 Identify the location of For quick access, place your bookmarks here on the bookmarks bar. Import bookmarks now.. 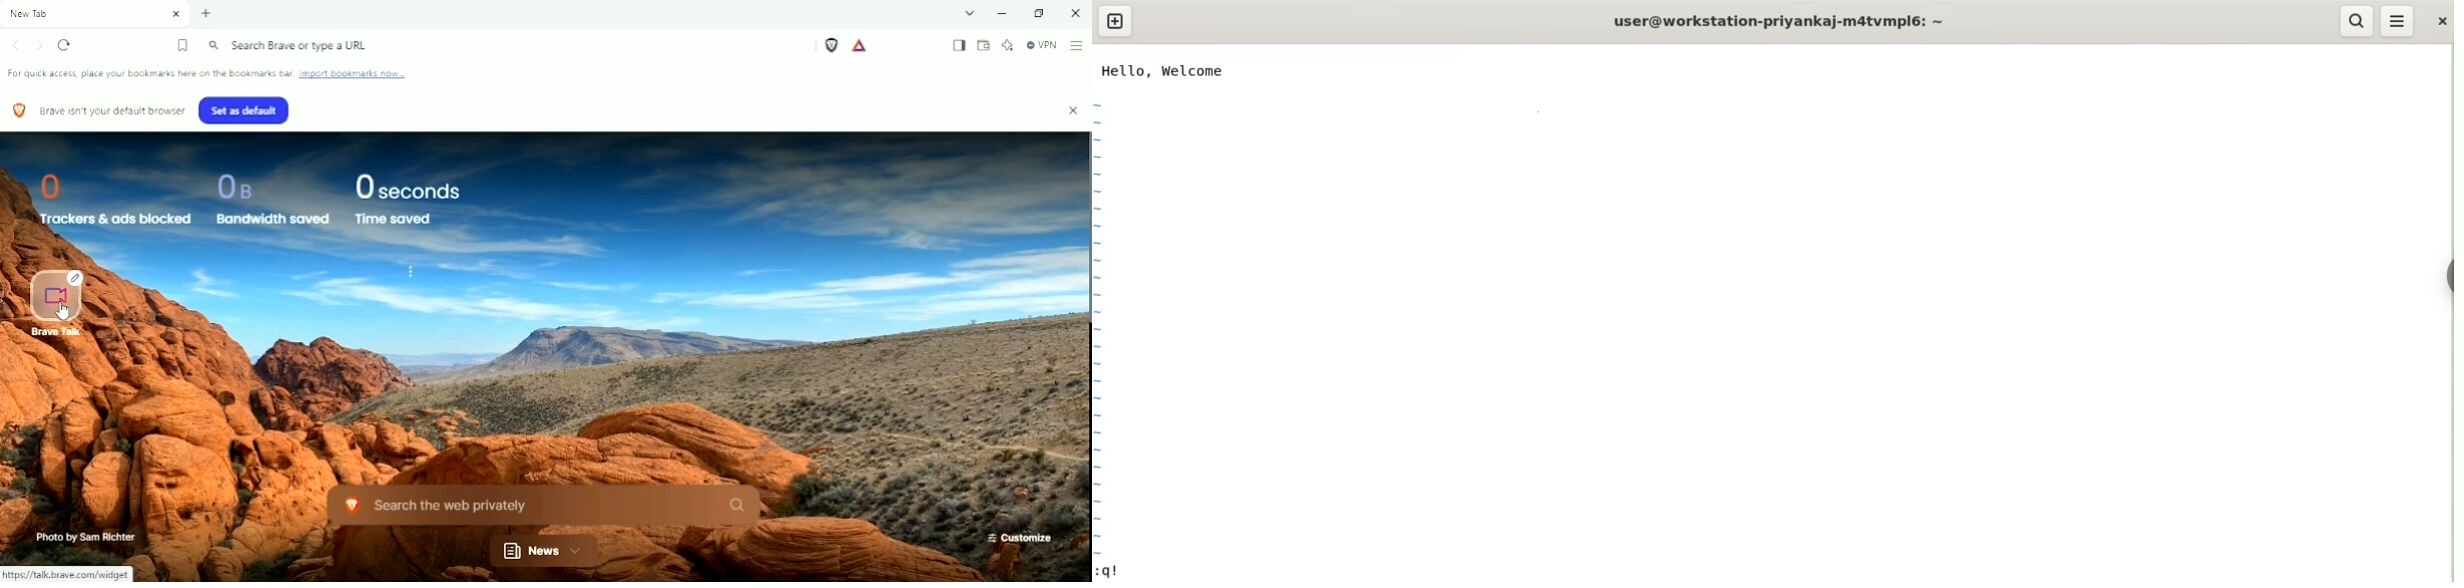
(218, 74).